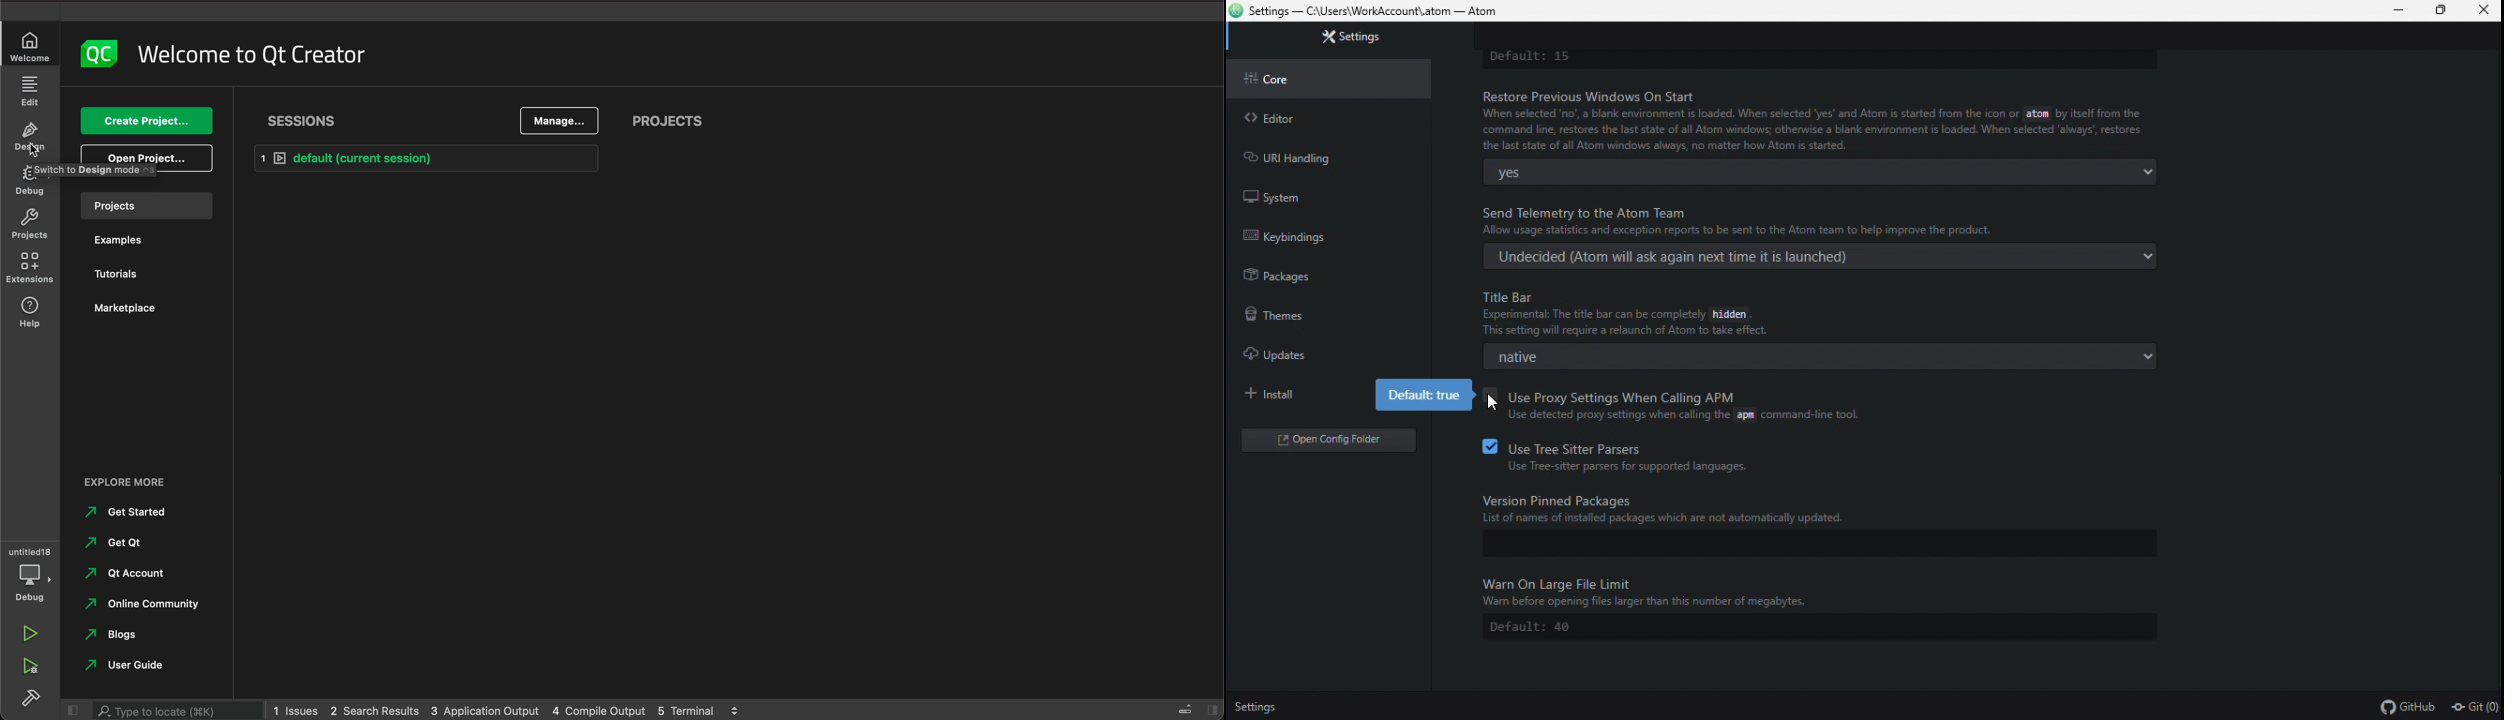 Image resolution: width=2520 pixels, height=728 pixels. What do you see at coordinates (132, 514) in the screenshot?
I see `get started` at bounding box center [132, 514].